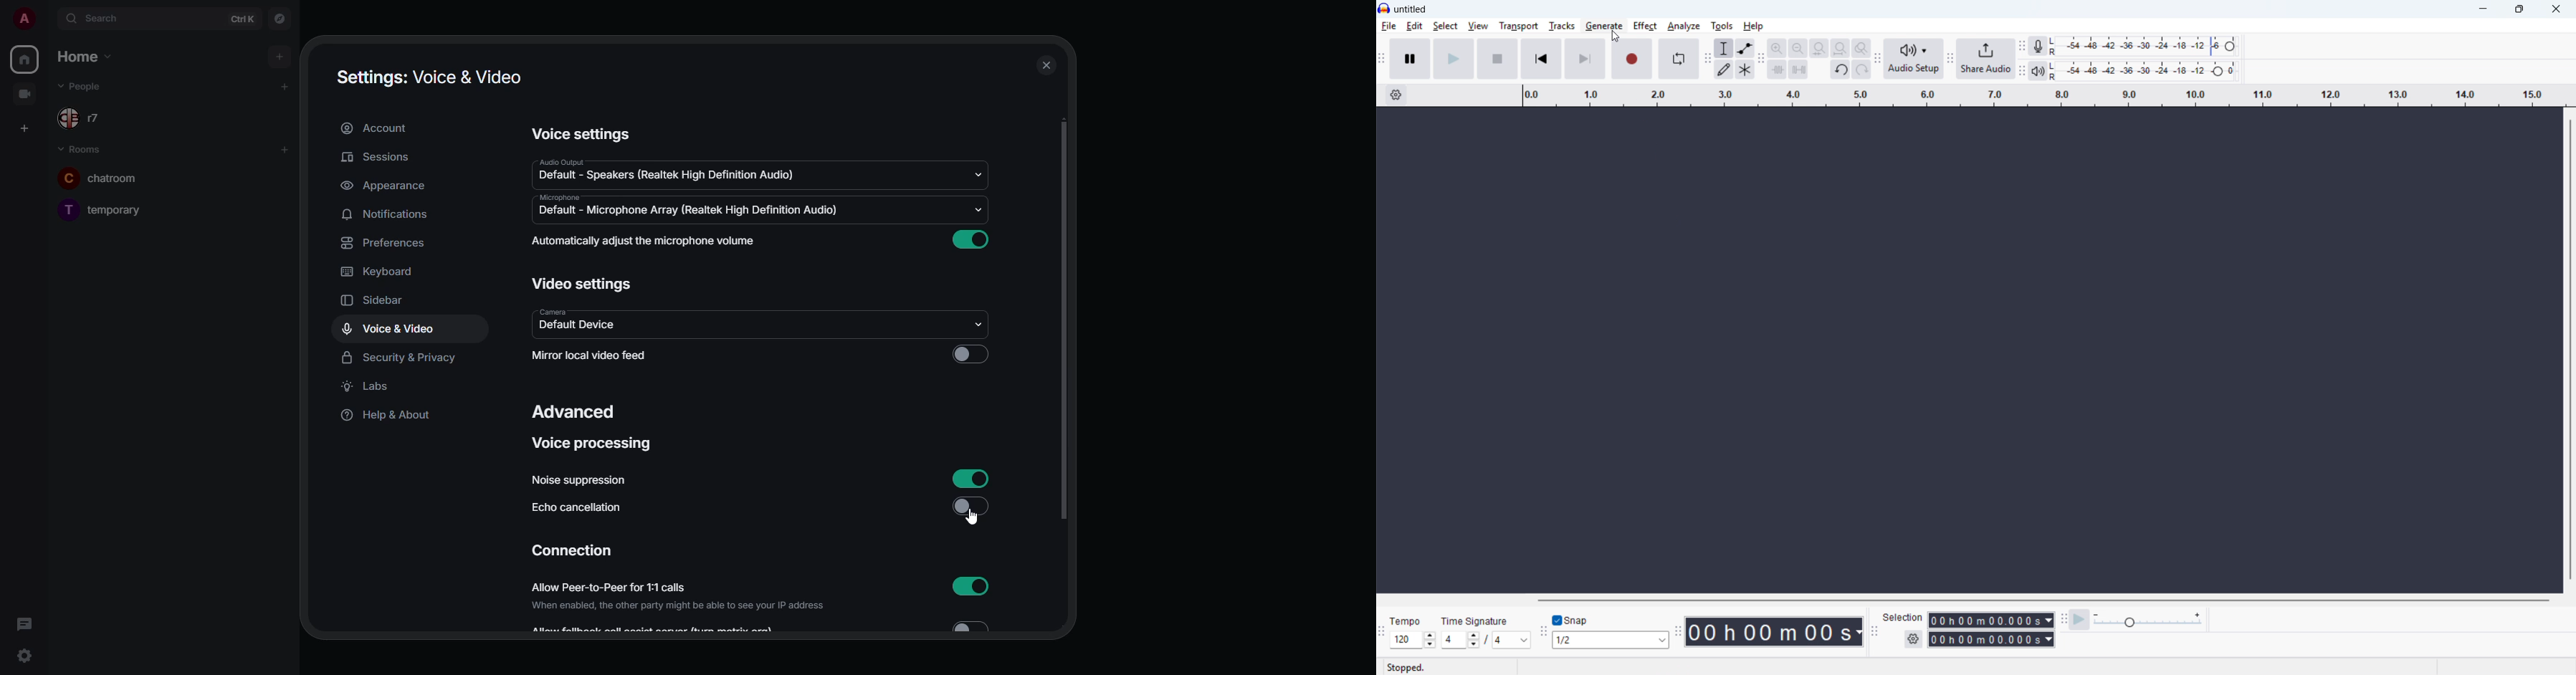 The width and height of the screenshot is (2576, 700). Describe the element at coordinates (2045, 600) in the screenshot. I see `Horizontal scroll bar ` at that location.